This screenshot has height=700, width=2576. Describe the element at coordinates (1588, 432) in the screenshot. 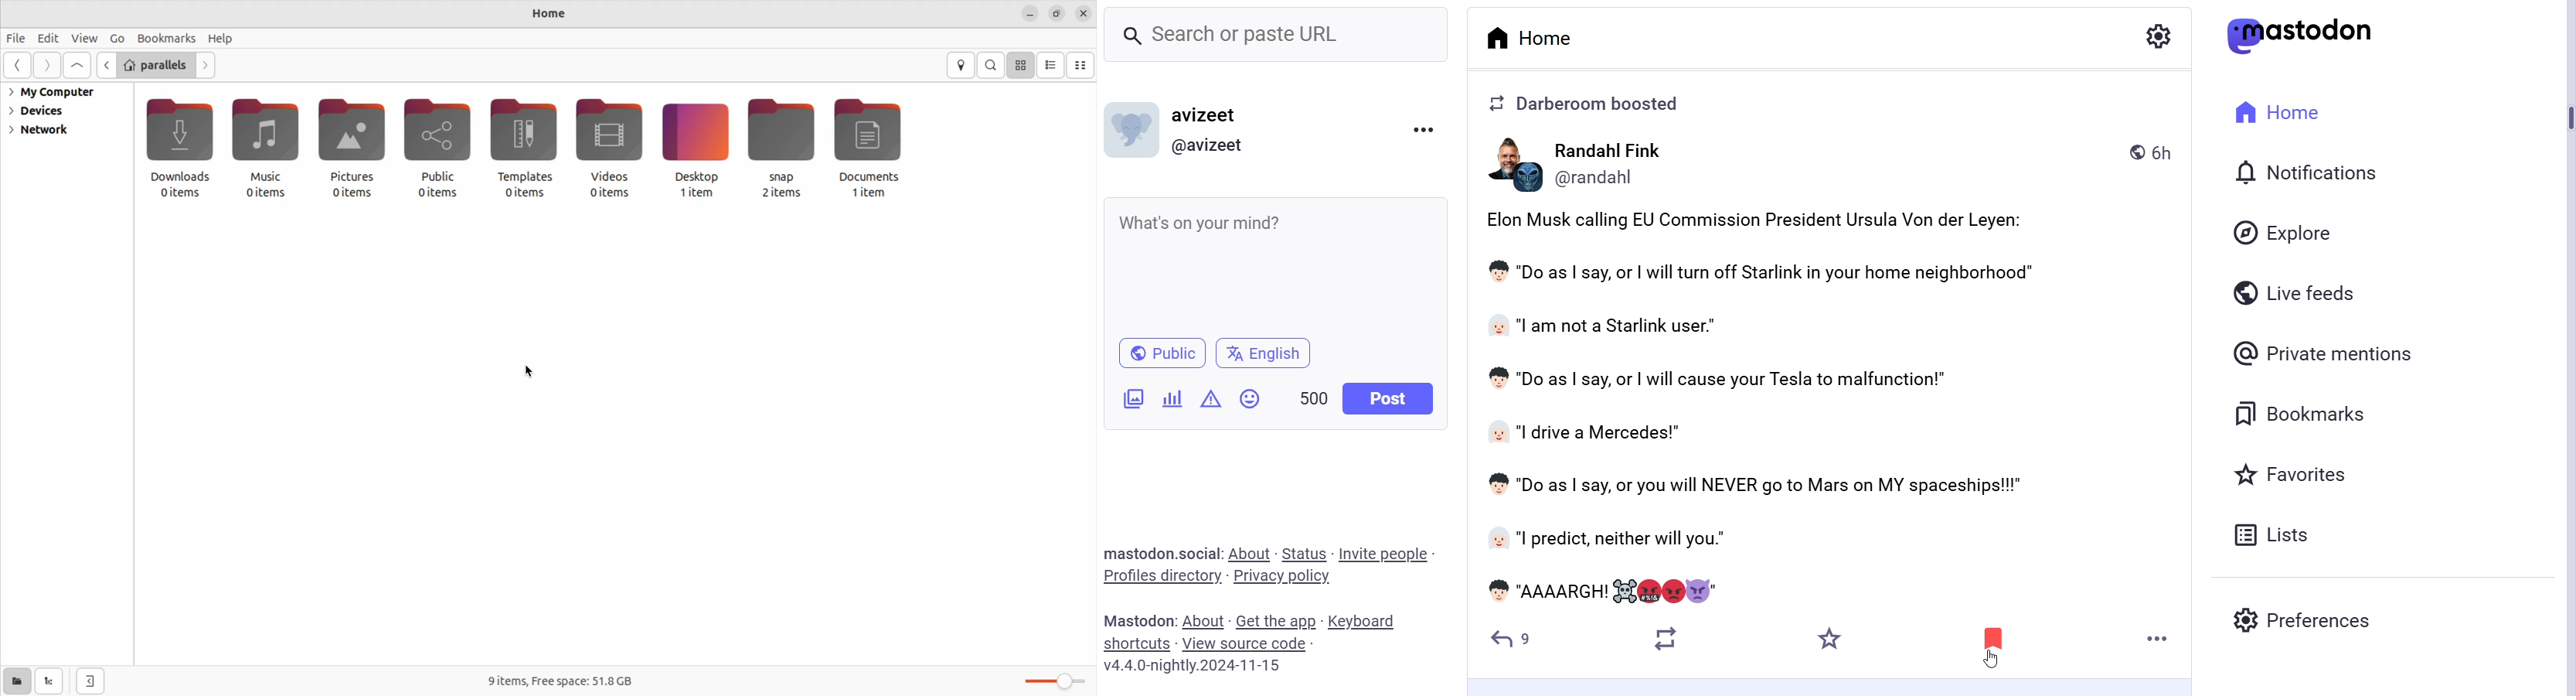

I see `“| drive a Mercedes!"` at that location.